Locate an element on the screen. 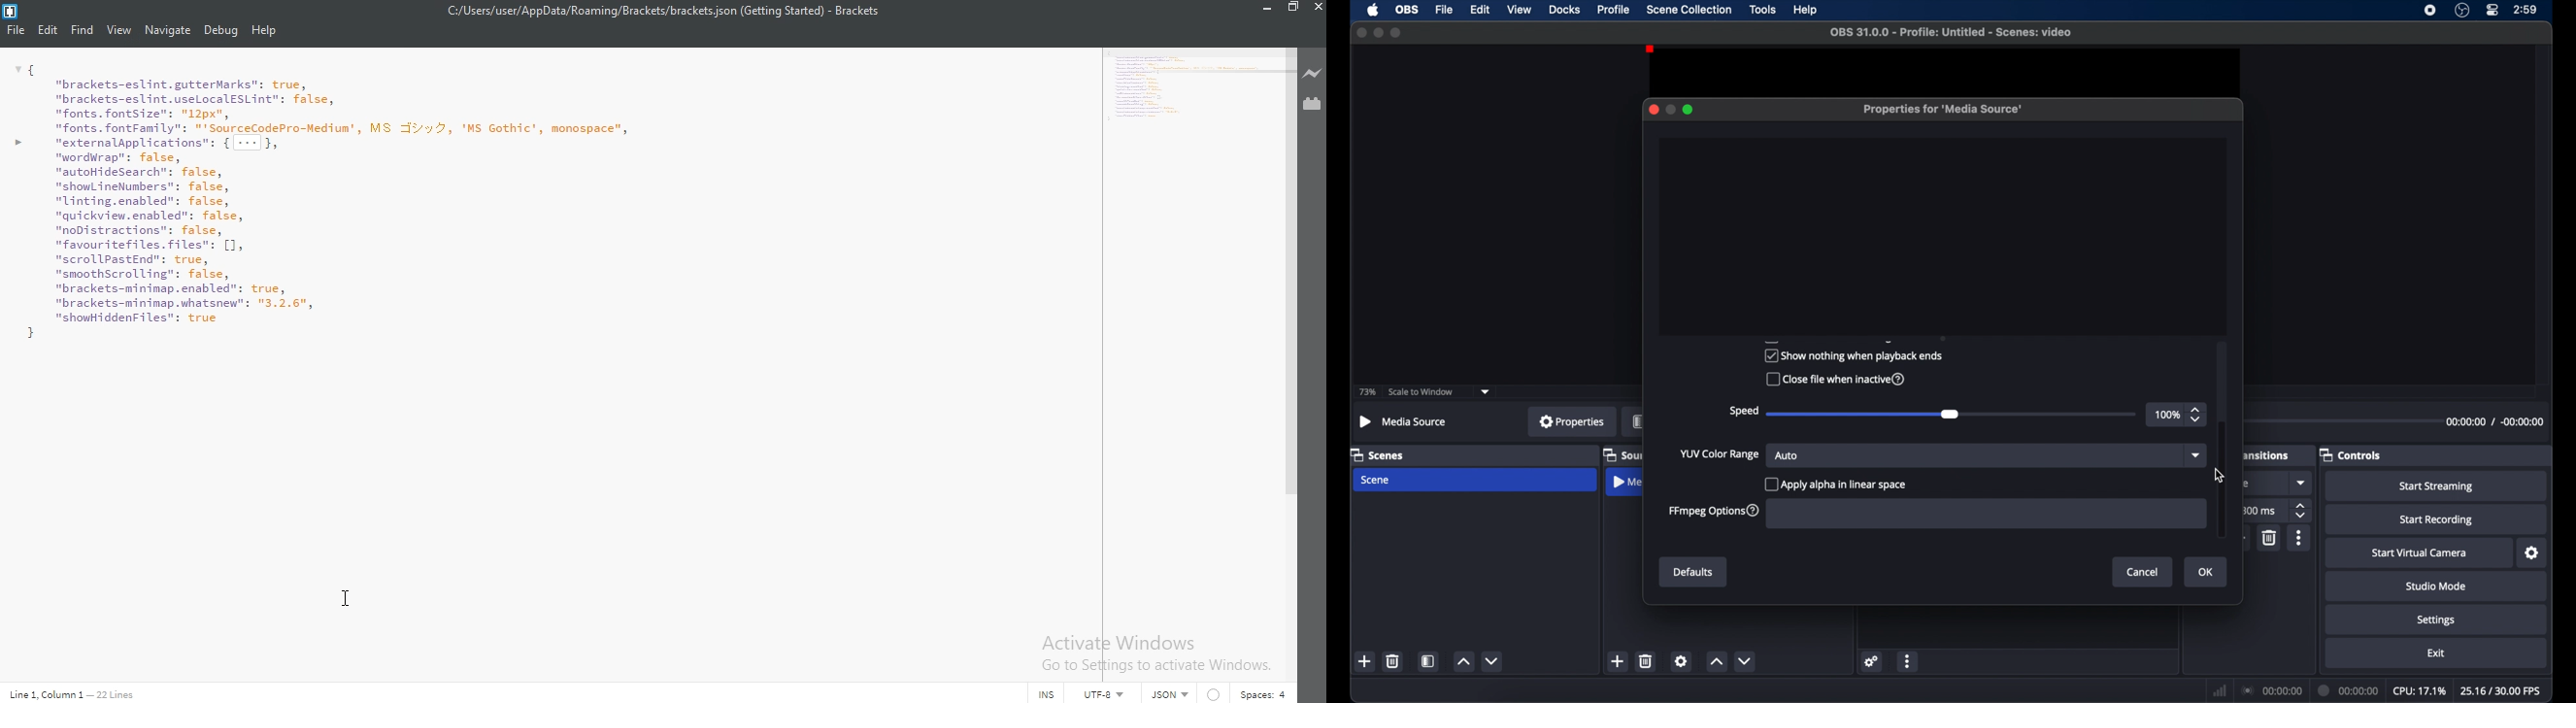 This screenshot has width=2576, height=728. increment is located at coordinates (1716, 662).